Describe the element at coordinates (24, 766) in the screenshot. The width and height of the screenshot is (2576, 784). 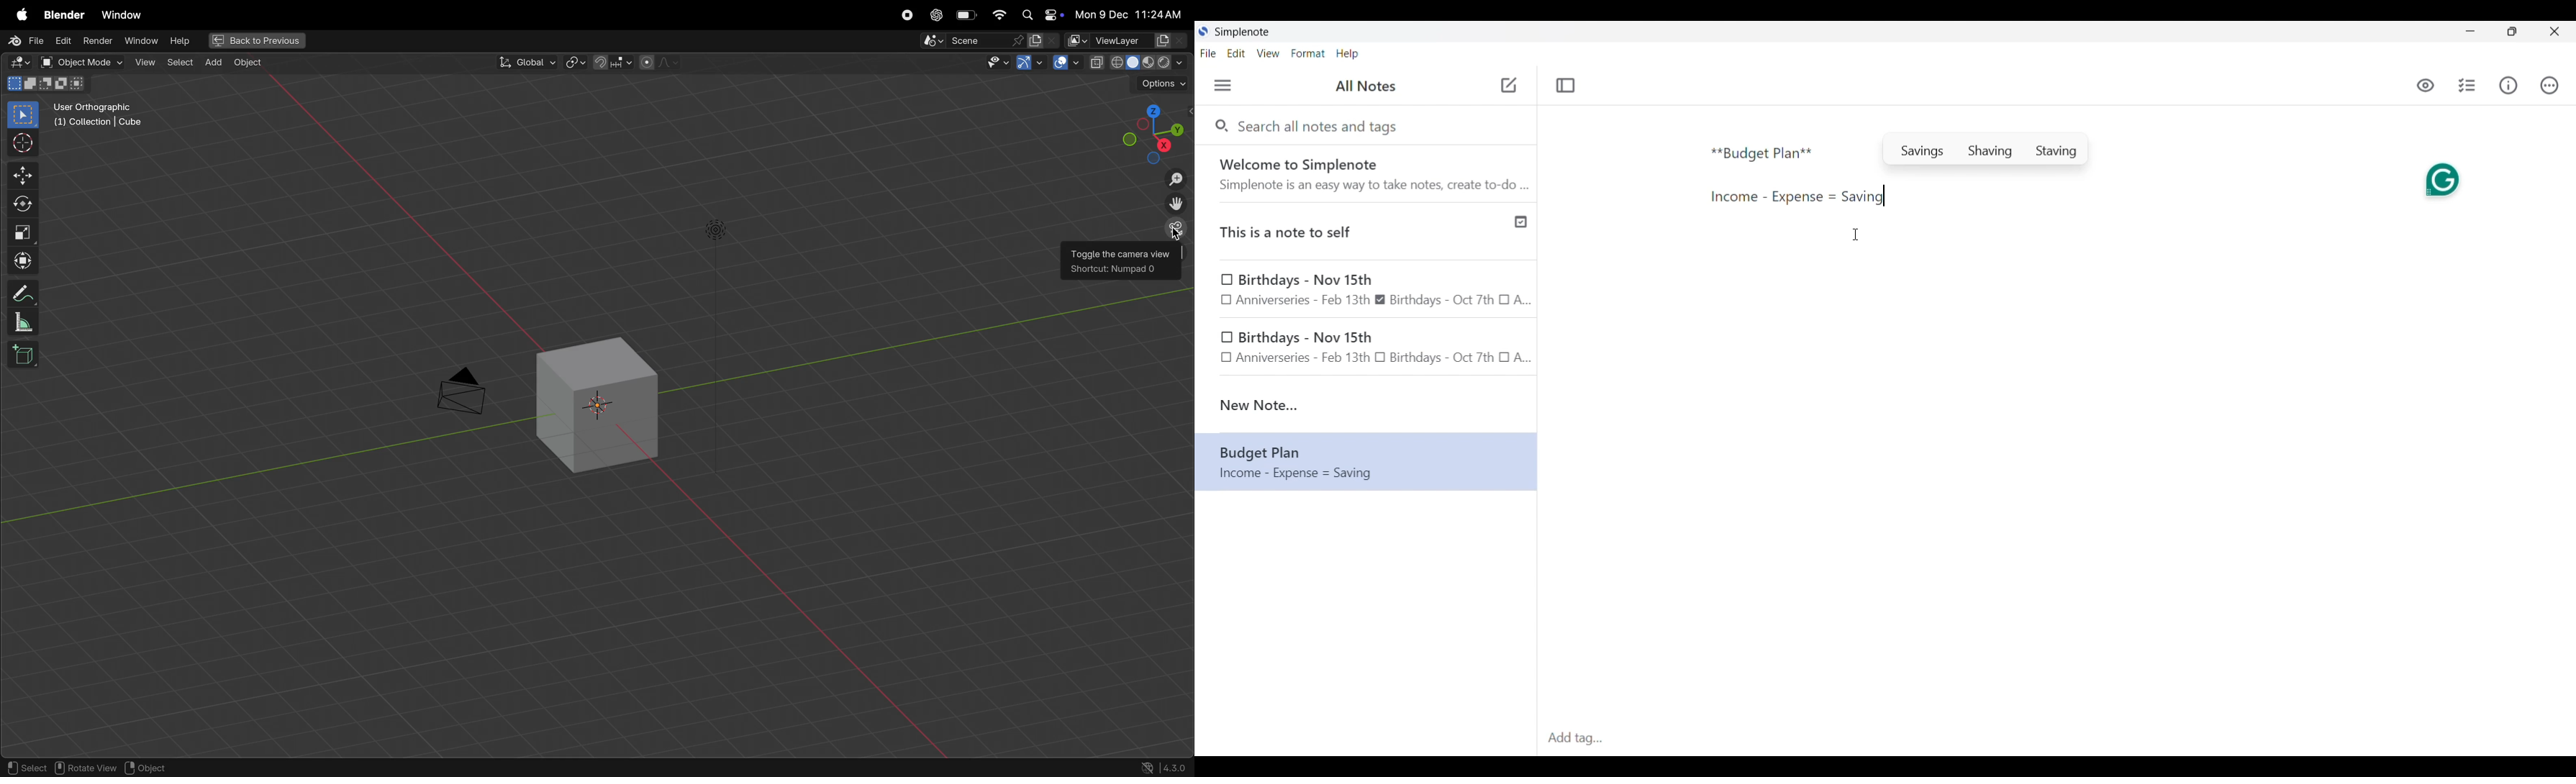
I see `select` at that location.